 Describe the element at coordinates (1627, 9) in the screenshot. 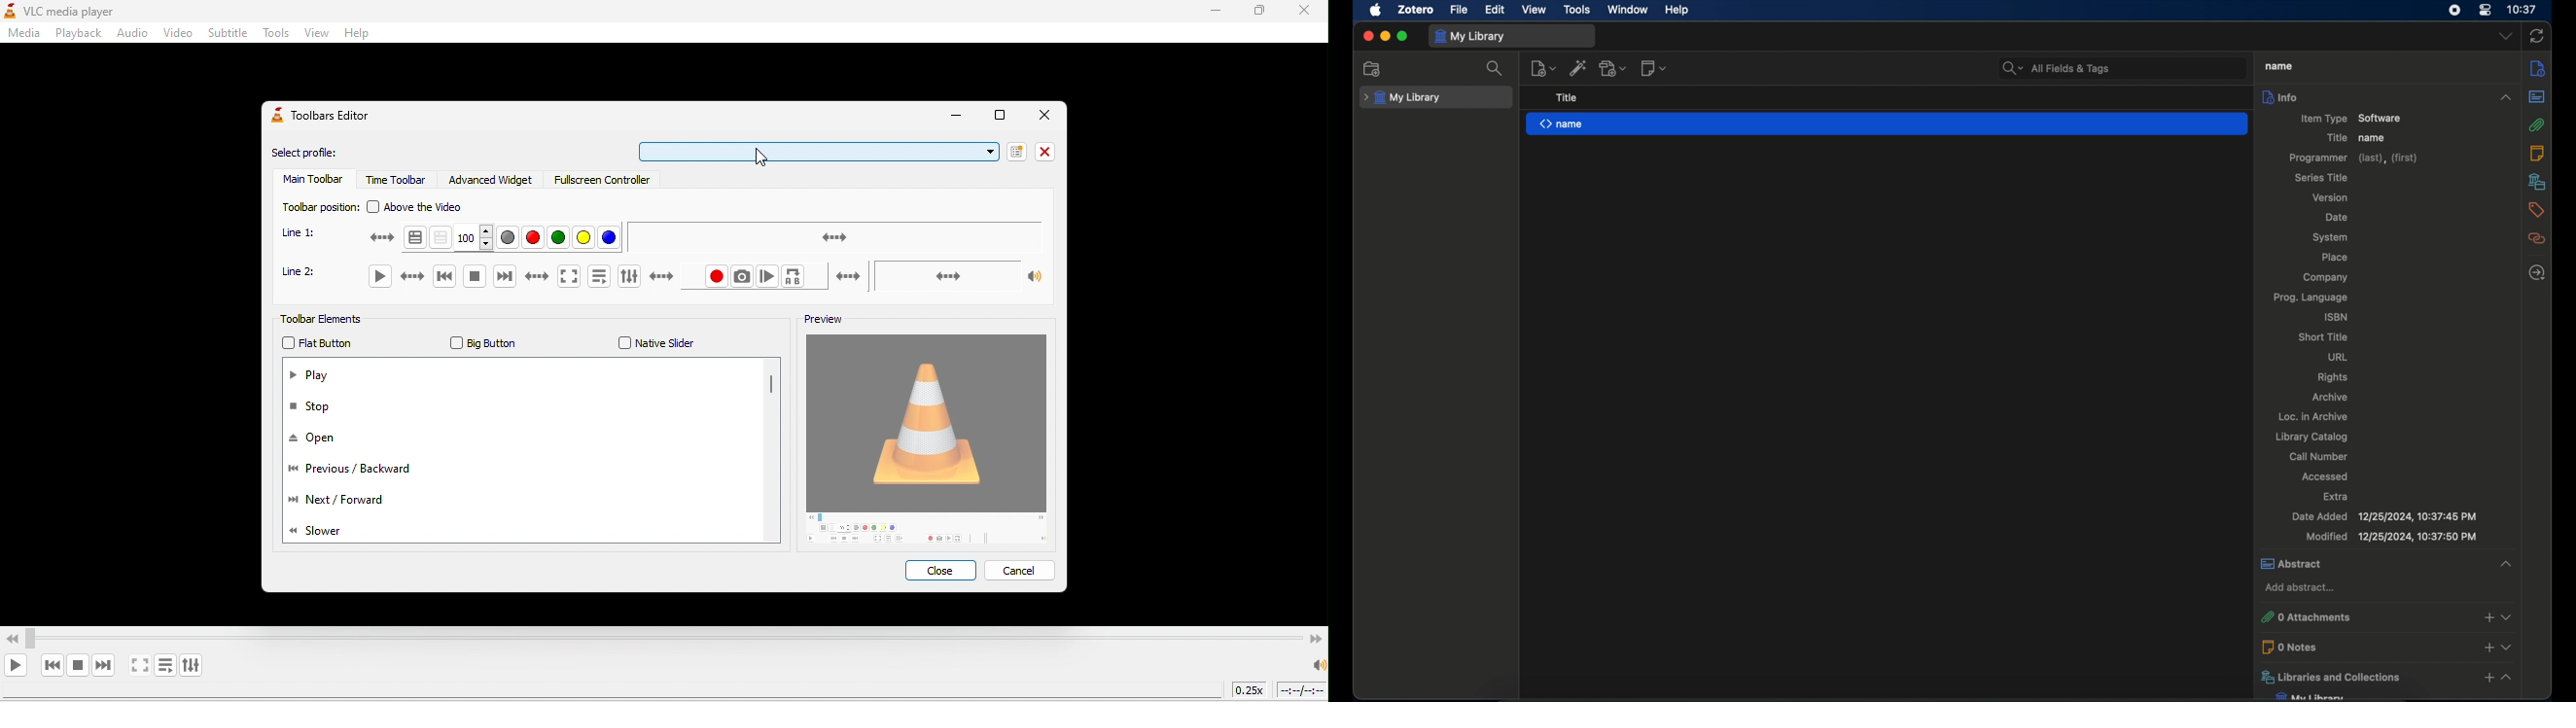

I see `window` at that location.